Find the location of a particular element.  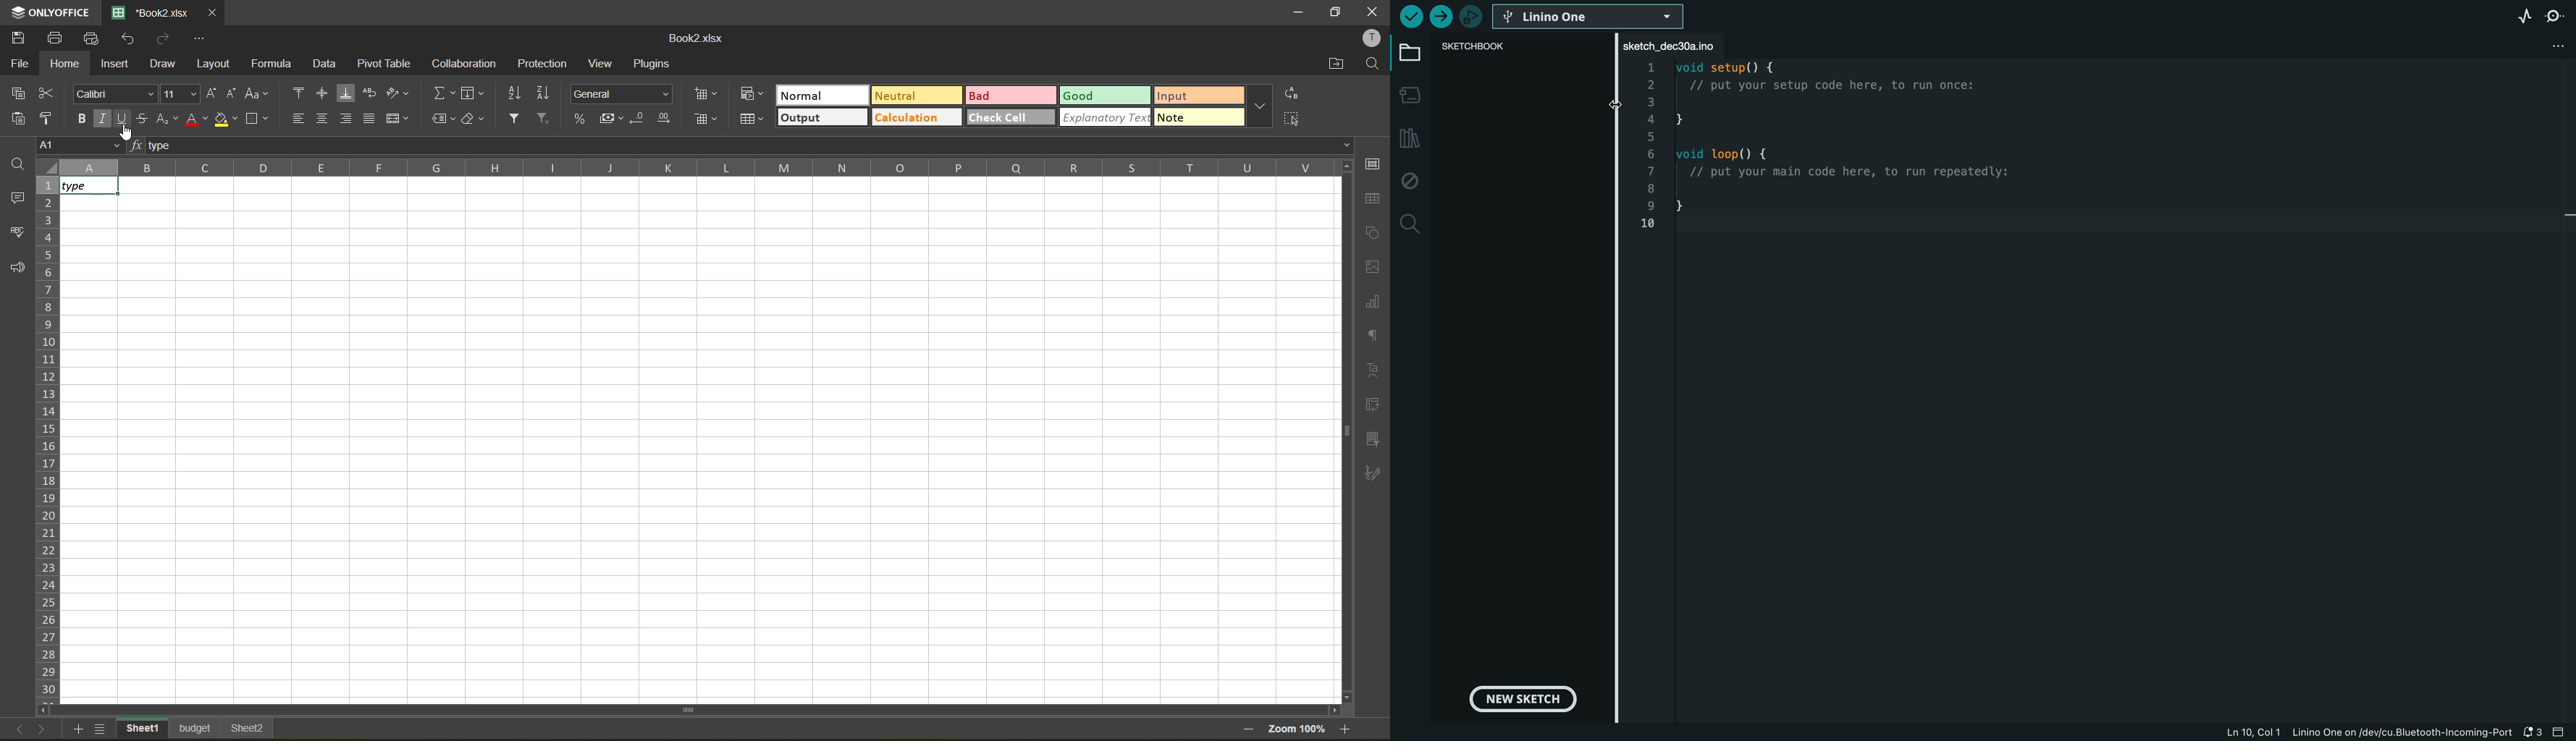

formula bar is located at coordinates (742, 146).